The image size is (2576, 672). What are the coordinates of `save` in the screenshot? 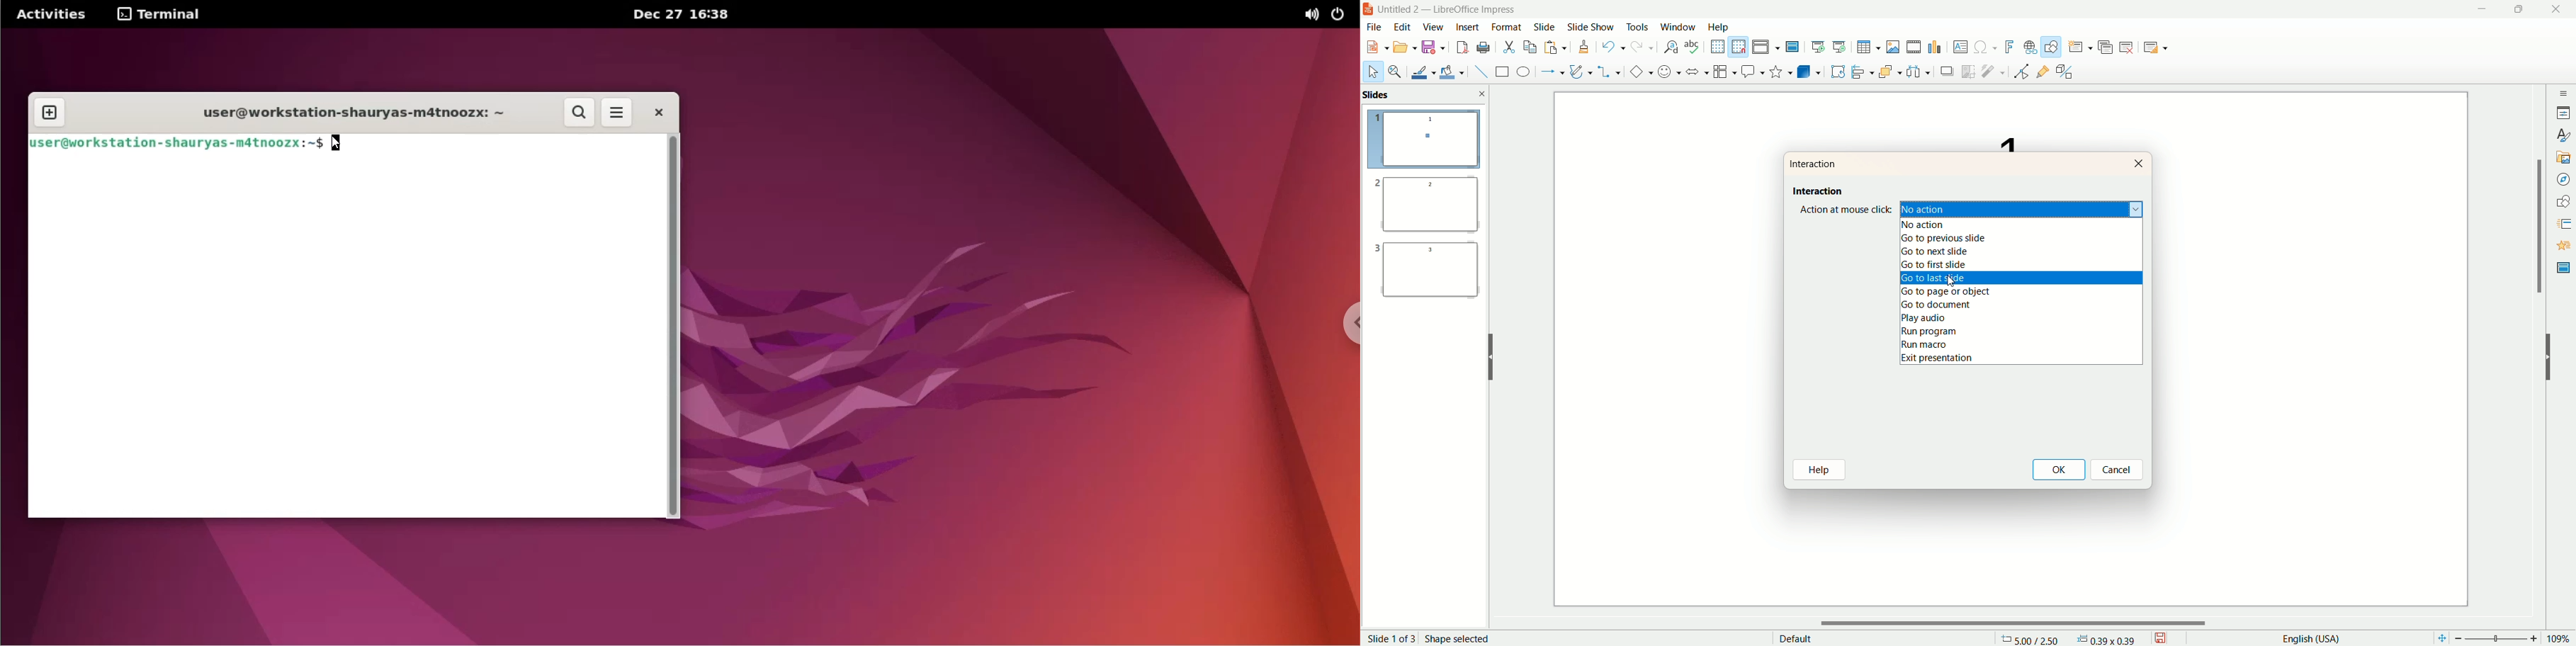 It's located at (2165, 637).